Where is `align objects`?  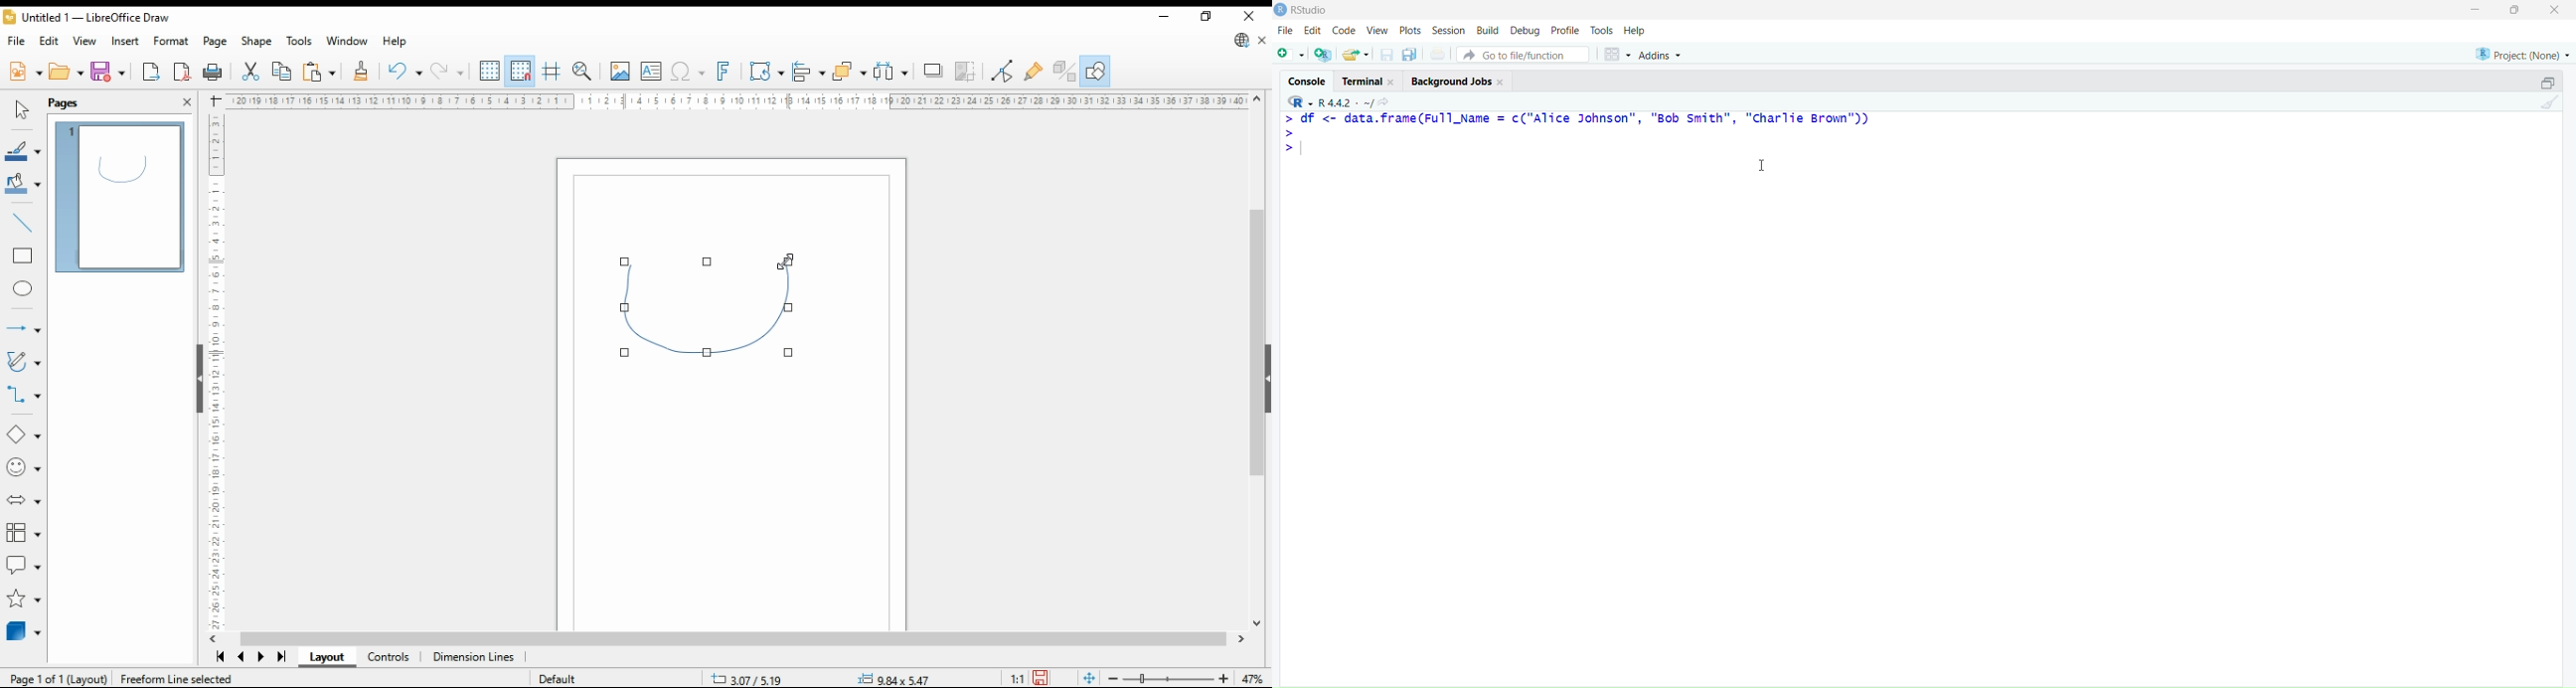
align objects is located at coordinates (809, 72).